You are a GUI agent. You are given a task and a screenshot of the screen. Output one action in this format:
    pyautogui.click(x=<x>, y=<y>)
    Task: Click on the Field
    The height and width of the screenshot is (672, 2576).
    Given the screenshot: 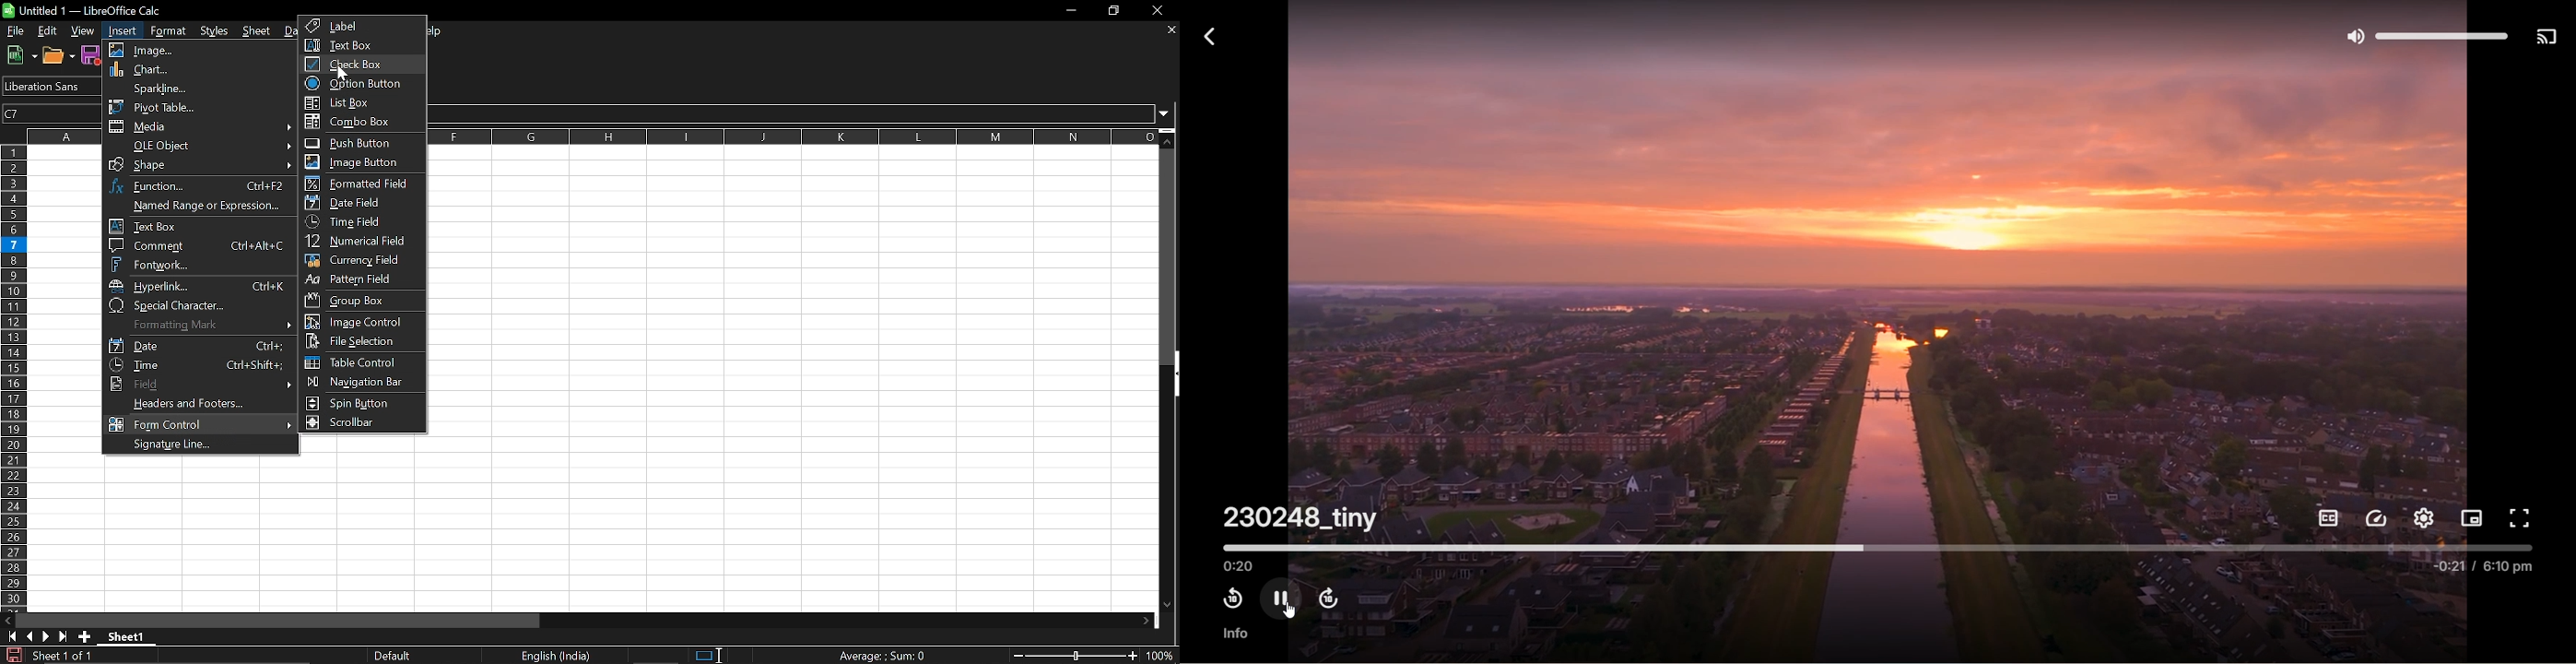 What is the action you would take?
    pyautogui.click(x=198, y=385)
    